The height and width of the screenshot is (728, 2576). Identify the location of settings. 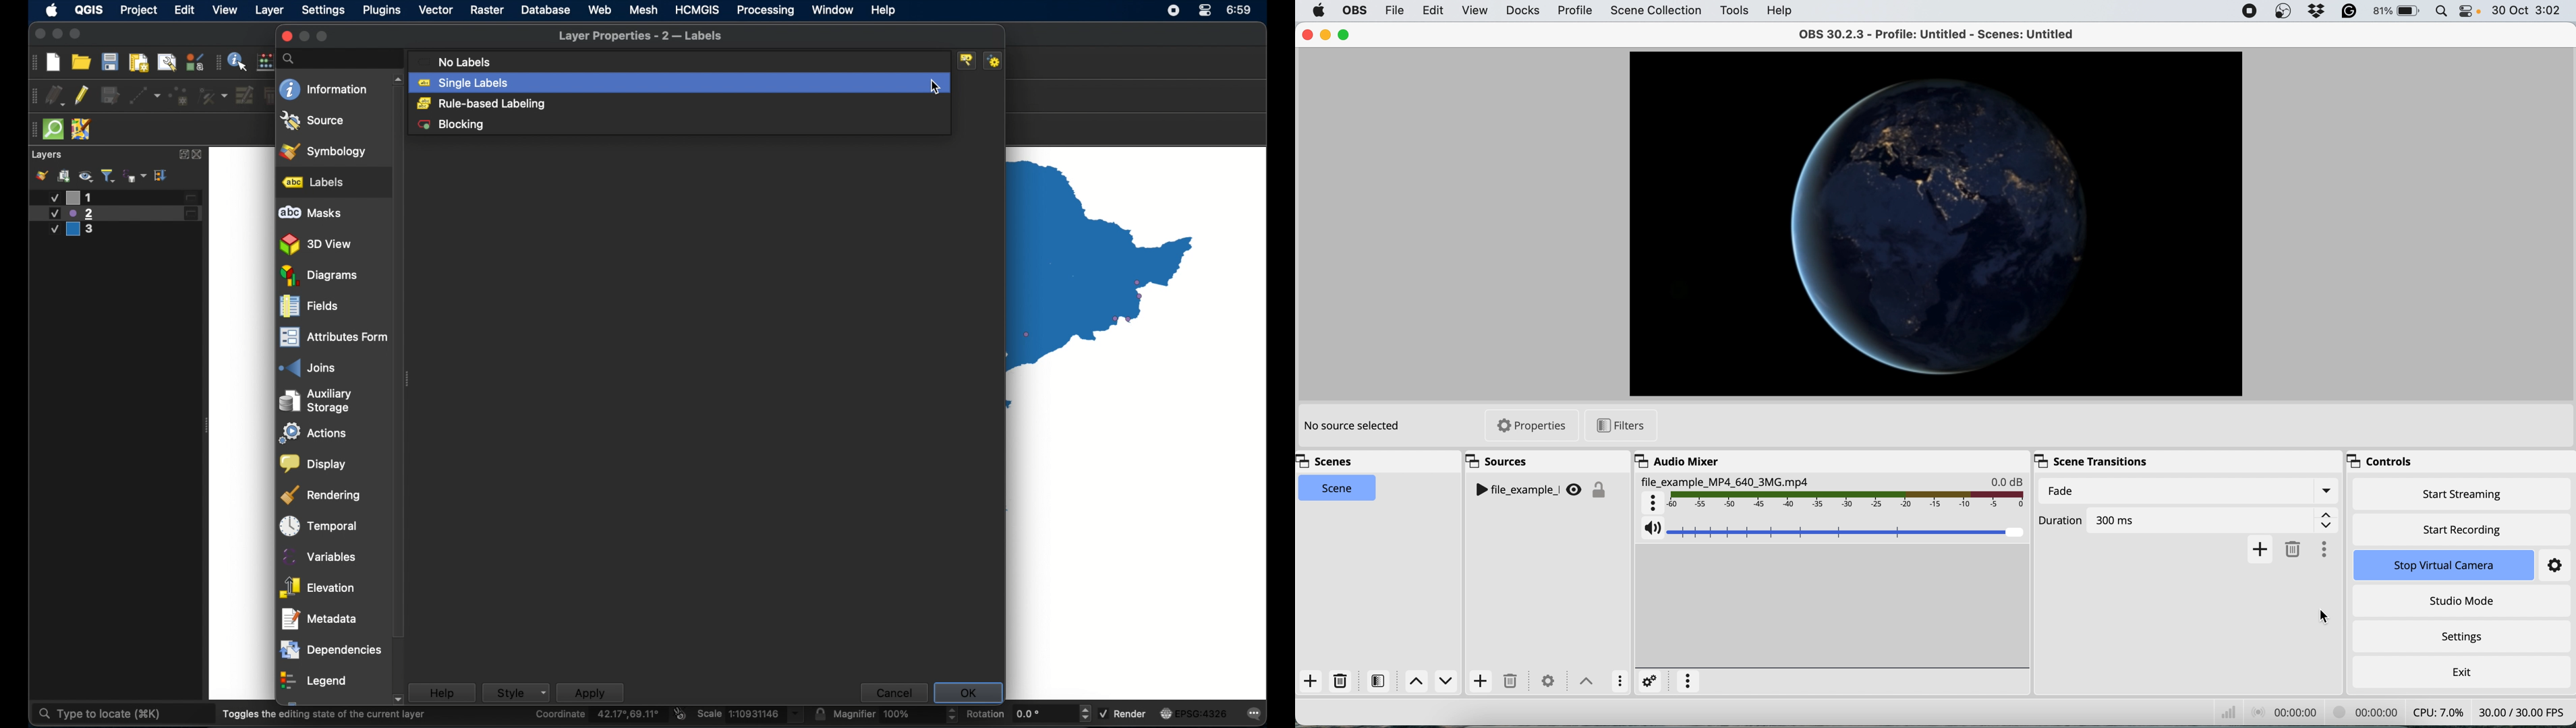
(1550, 680).